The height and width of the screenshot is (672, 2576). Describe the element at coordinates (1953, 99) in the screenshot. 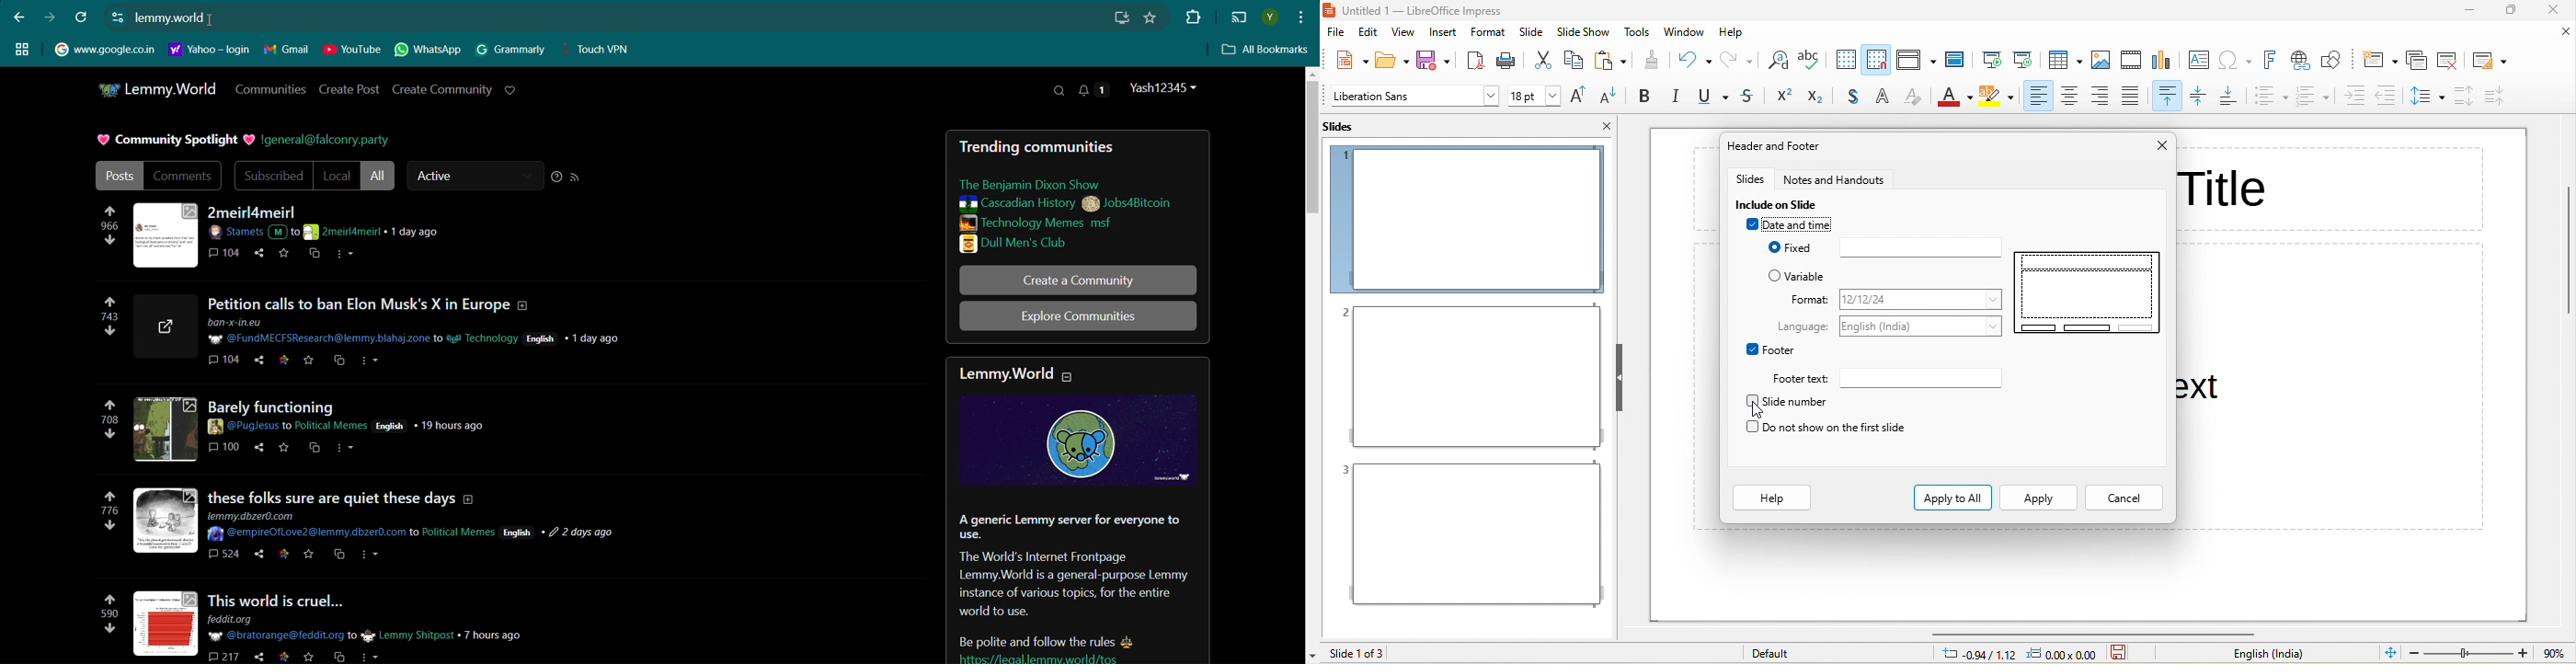

I see `font color` at that location.